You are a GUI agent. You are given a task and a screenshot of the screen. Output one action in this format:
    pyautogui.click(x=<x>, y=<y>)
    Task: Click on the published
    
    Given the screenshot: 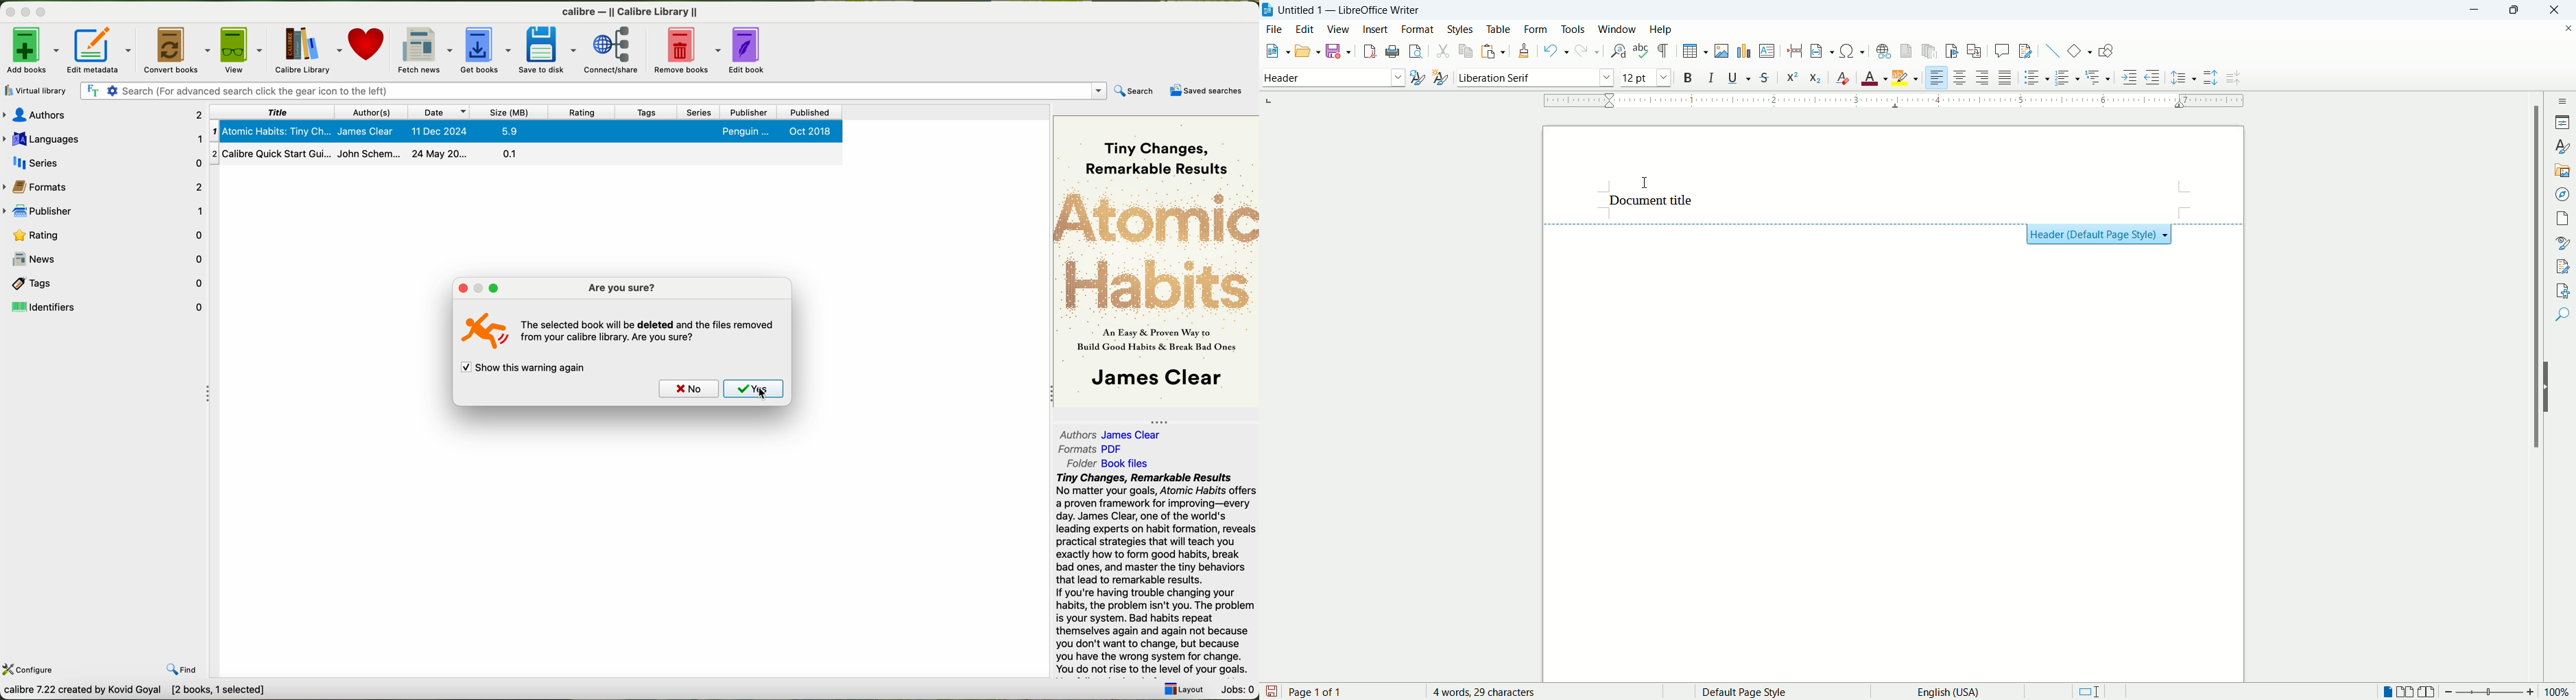 What is the action you would take?
    pyautogui.click(x=811, y=111)
    